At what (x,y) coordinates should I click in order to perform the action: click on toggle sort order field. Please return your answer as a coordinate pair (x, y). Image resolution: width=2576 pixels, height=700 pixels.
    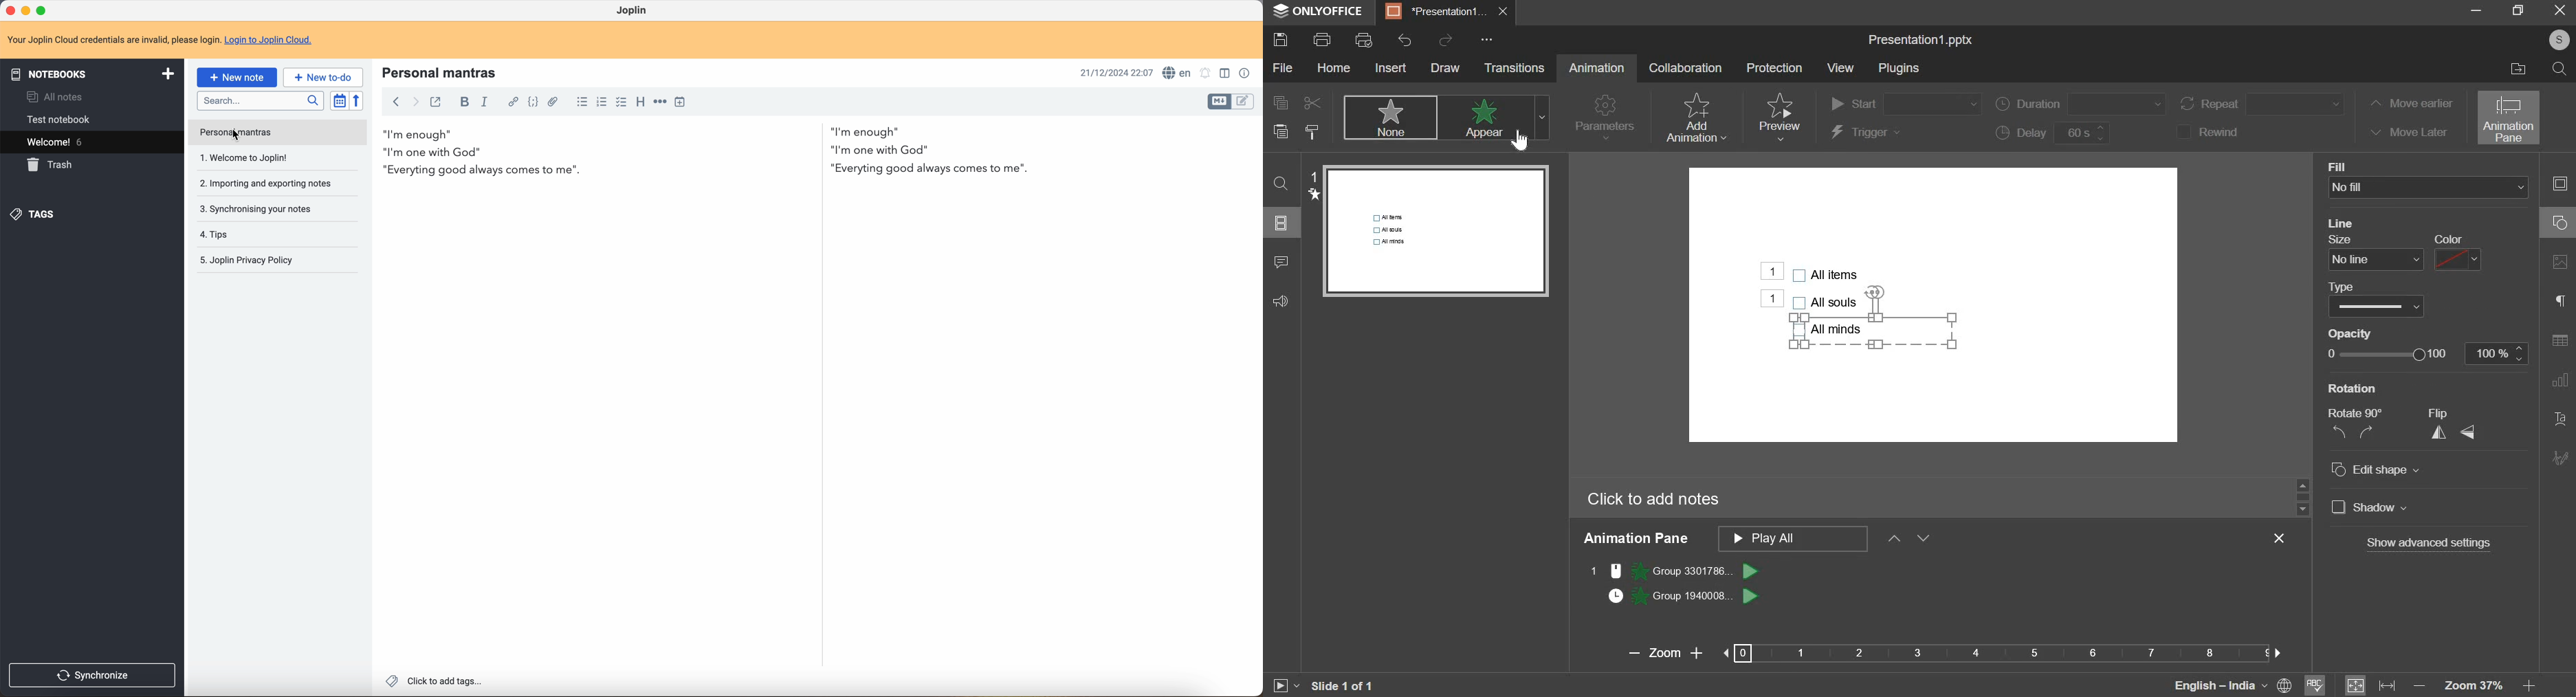
    Looking at the image, I should click on (338, 100).